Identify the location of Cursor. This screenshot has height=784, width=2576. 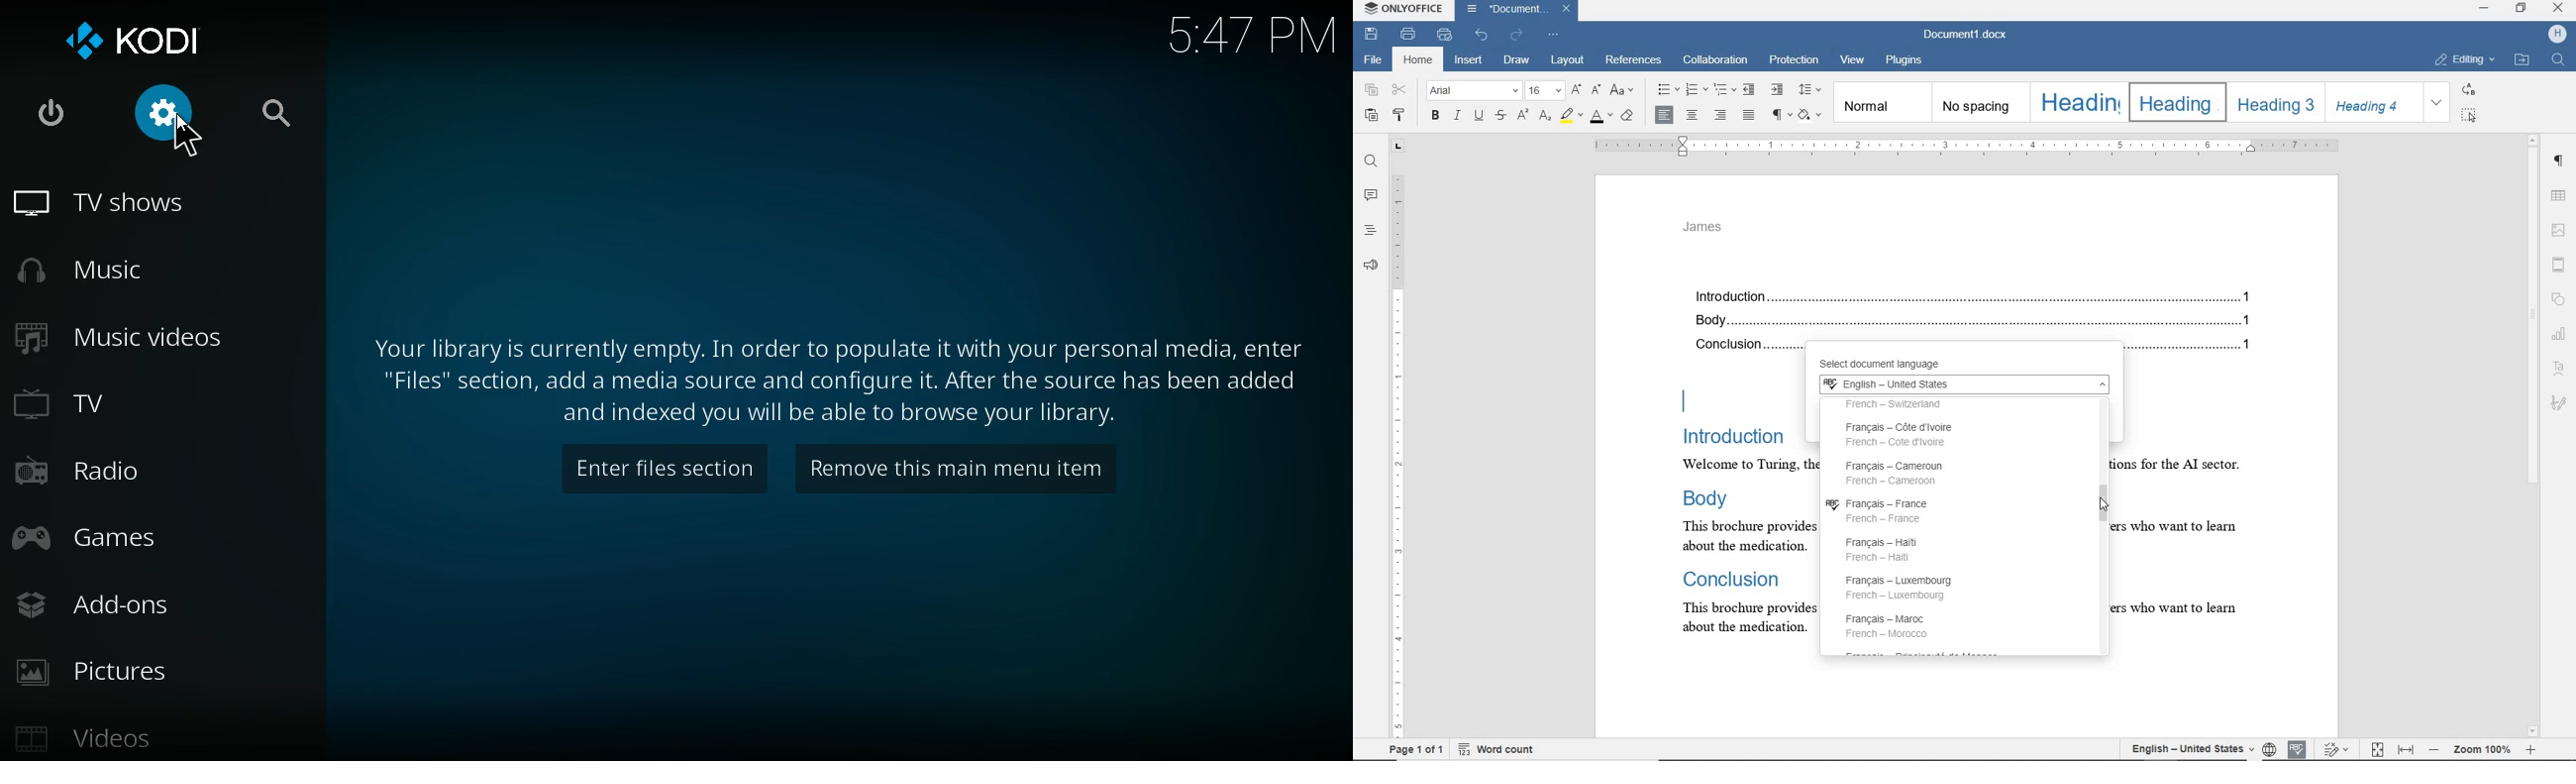
(186, 140).